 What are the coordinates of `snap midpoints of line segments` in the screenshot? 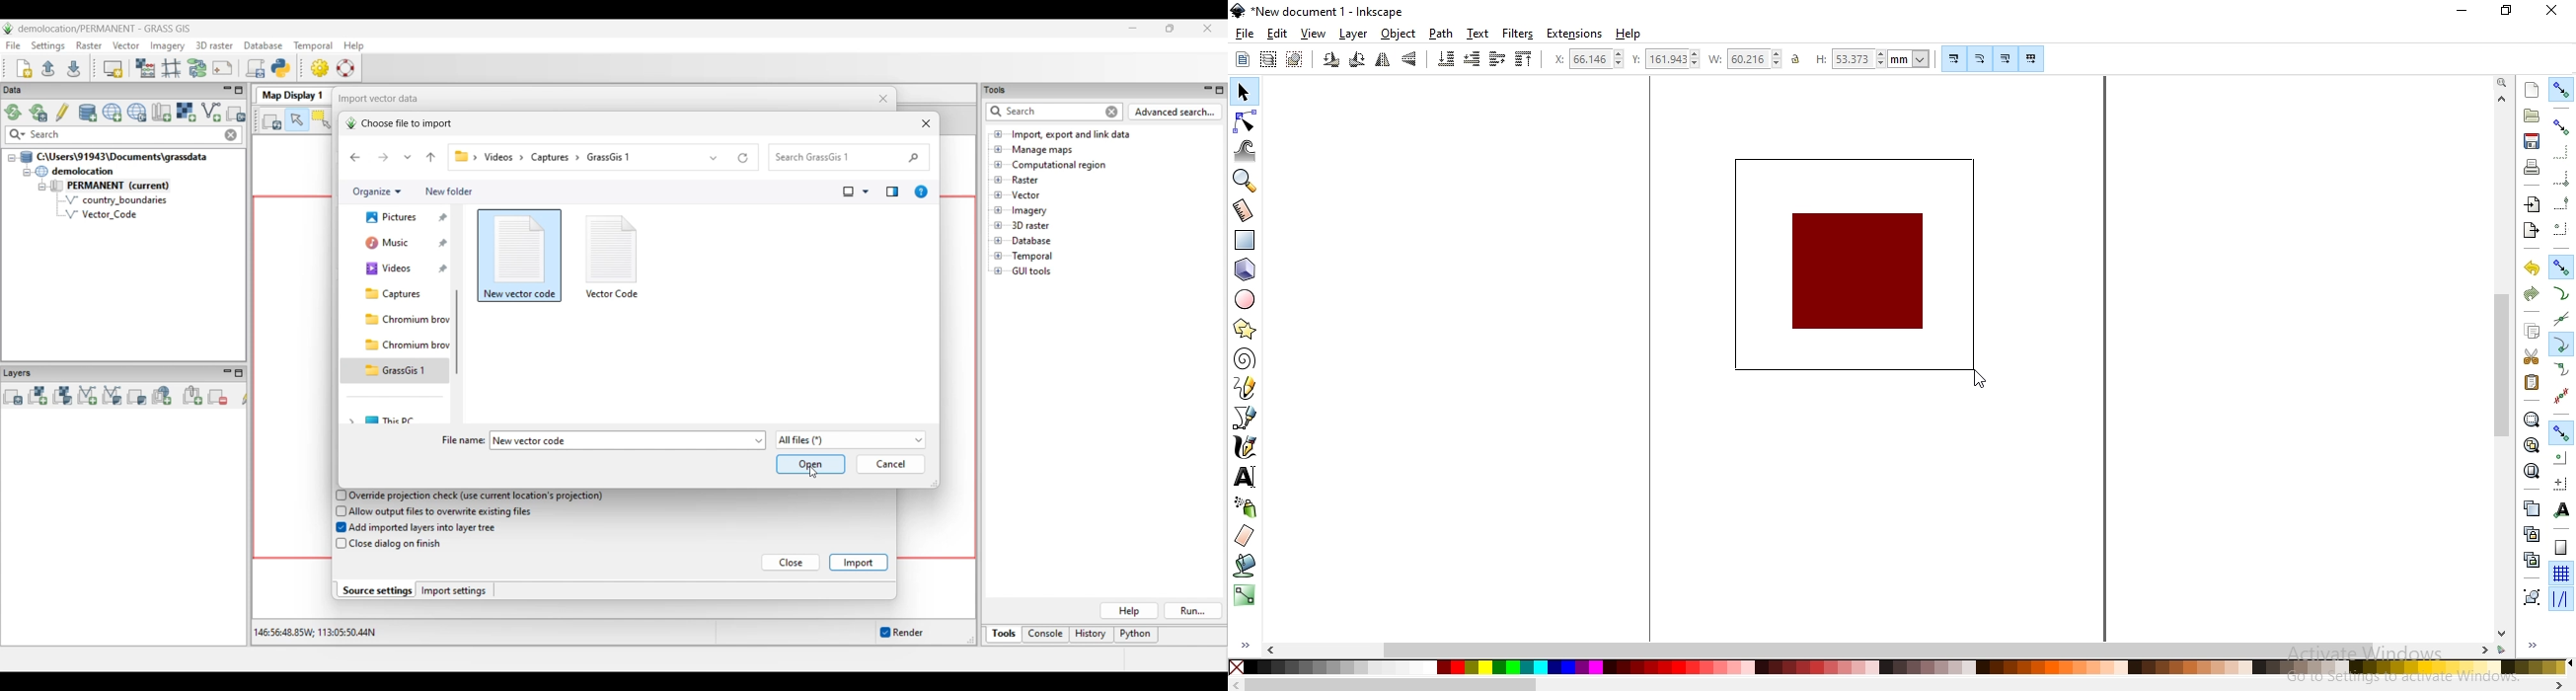 It's located at (2564, 394).